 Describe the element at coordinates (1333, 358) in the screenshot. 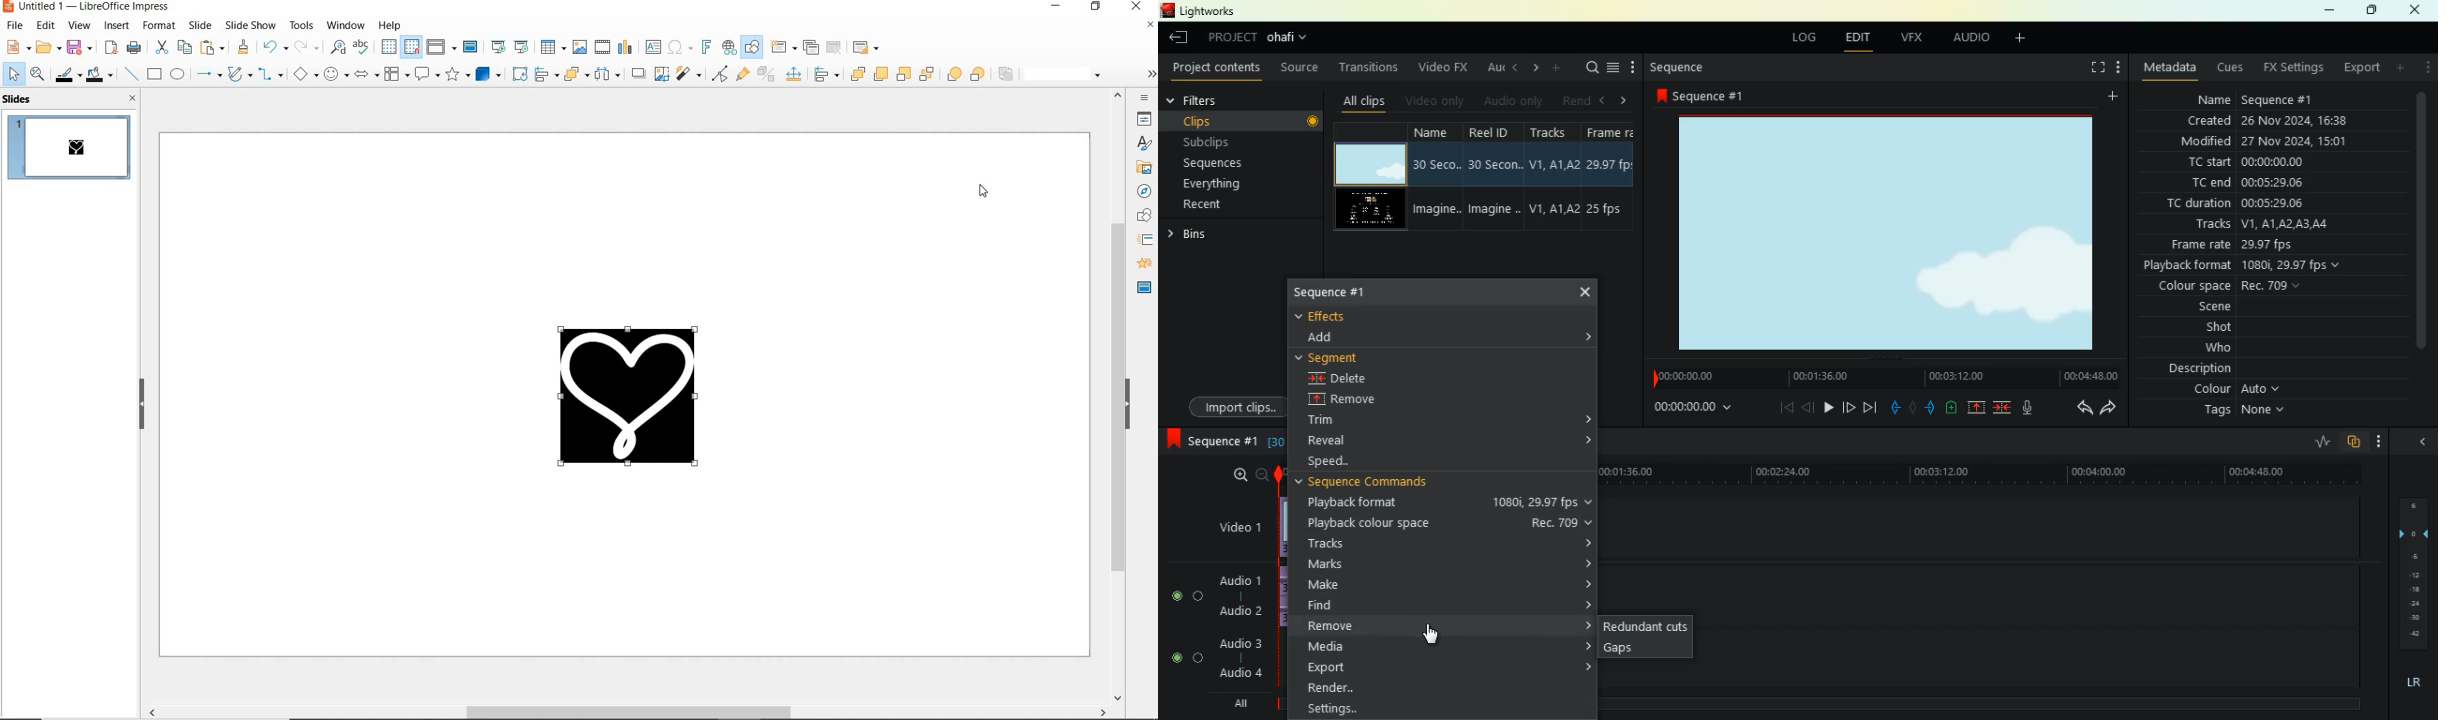

I see `segment` at that location.